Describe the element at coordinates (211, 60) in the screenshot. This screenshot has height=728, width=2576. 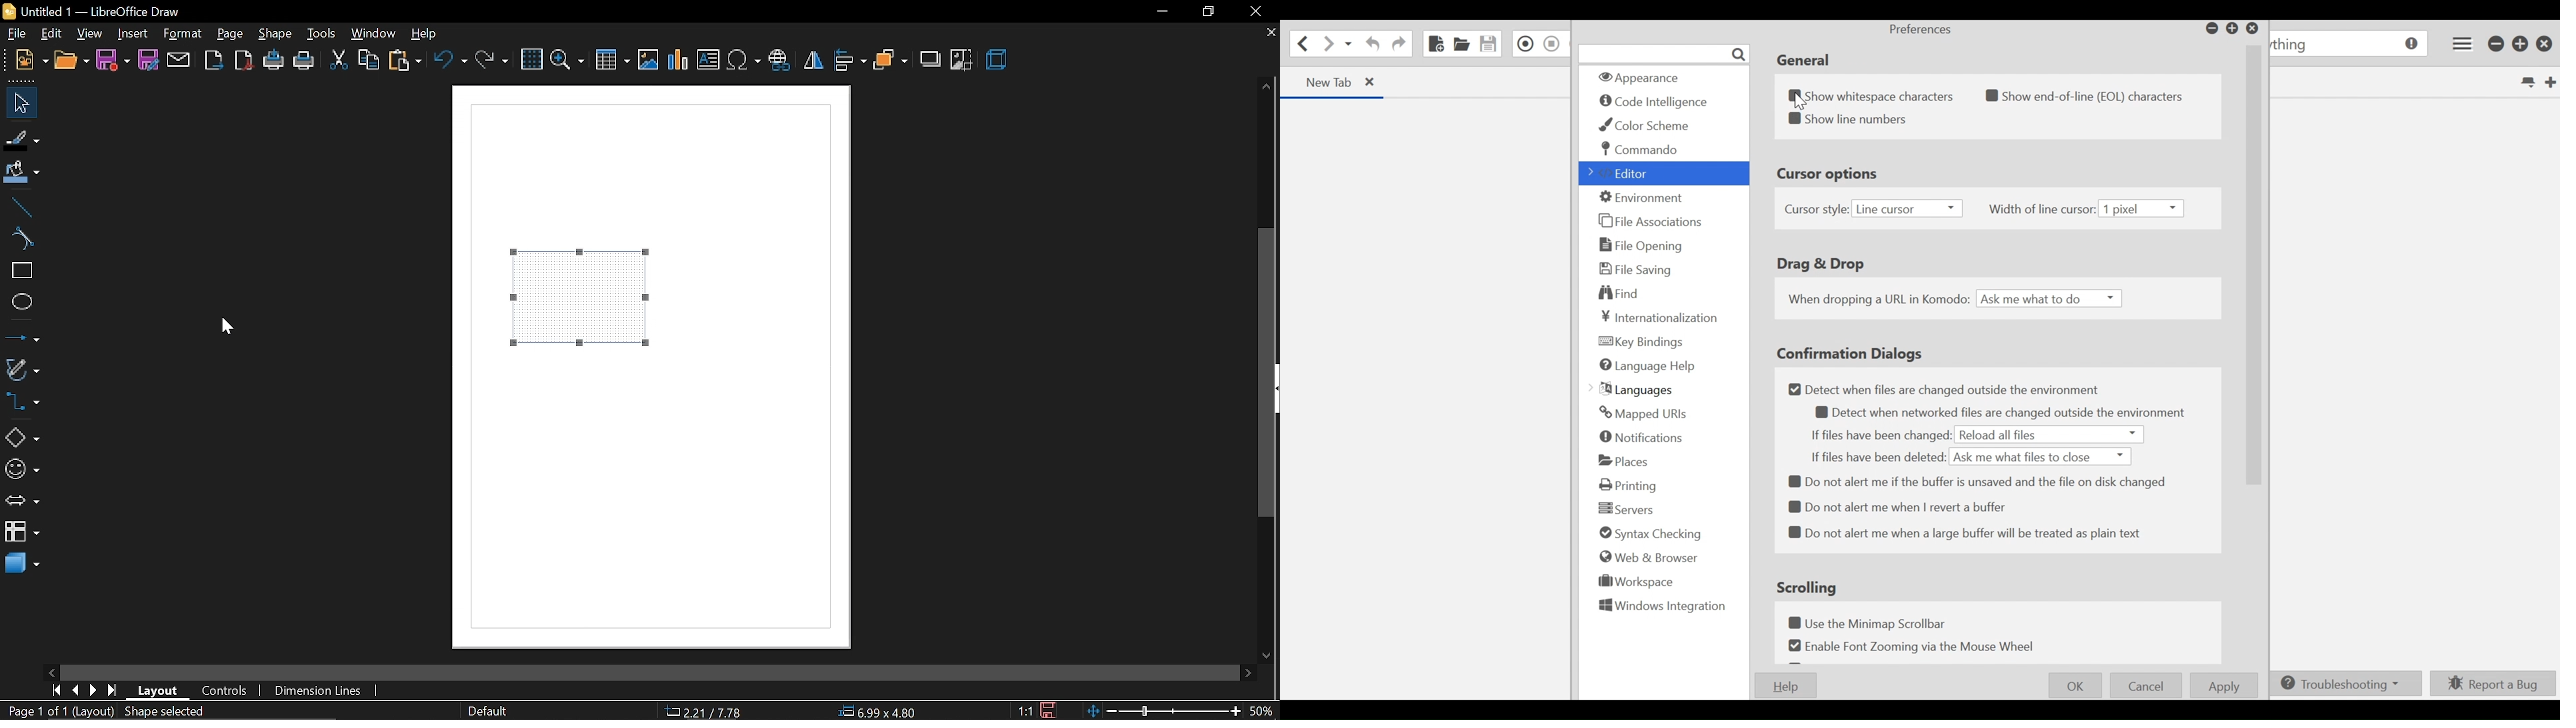
I see `export` at that location.